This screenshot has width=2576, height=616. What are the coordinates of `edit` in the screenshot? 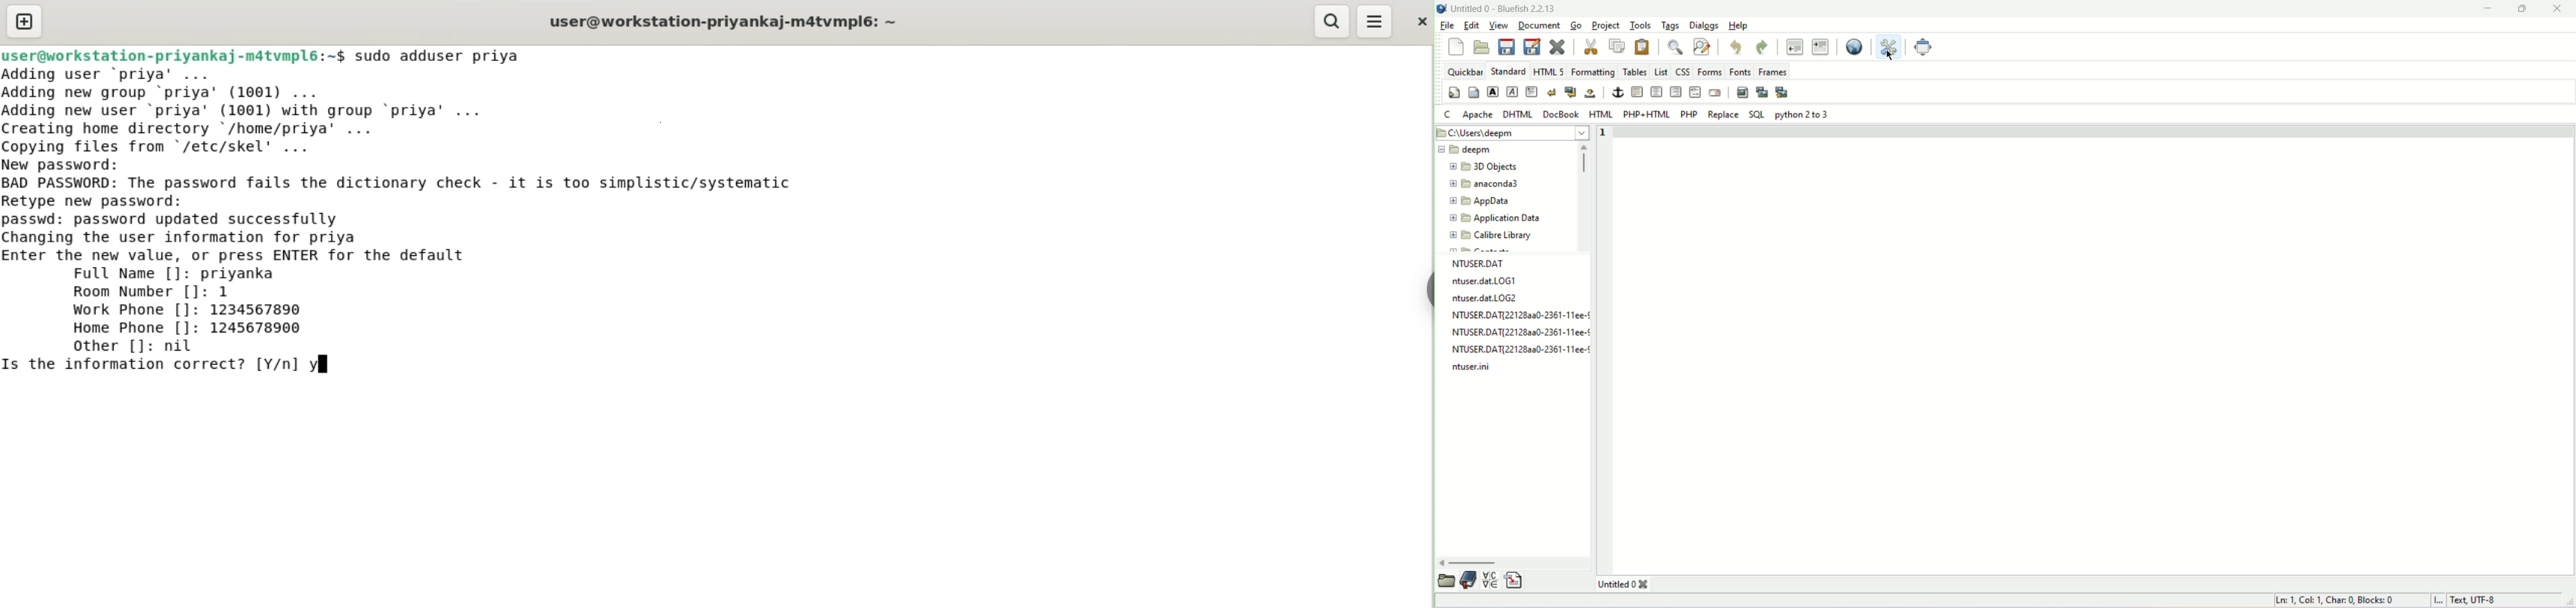 It's located at (1472, 26).